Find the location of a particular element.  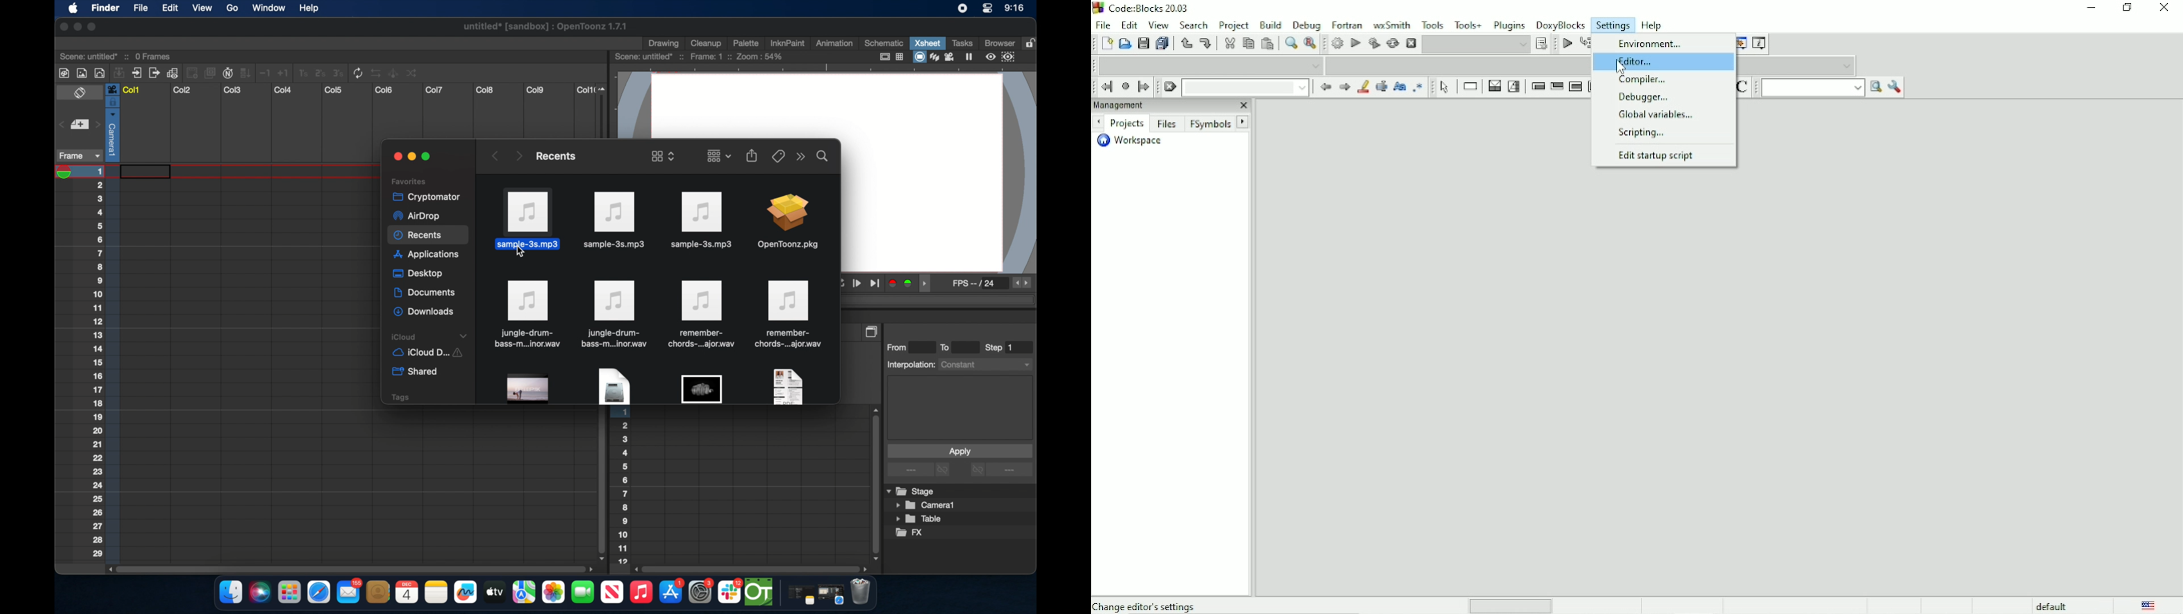

Debugging windows is located at coordinates (1742, 42).